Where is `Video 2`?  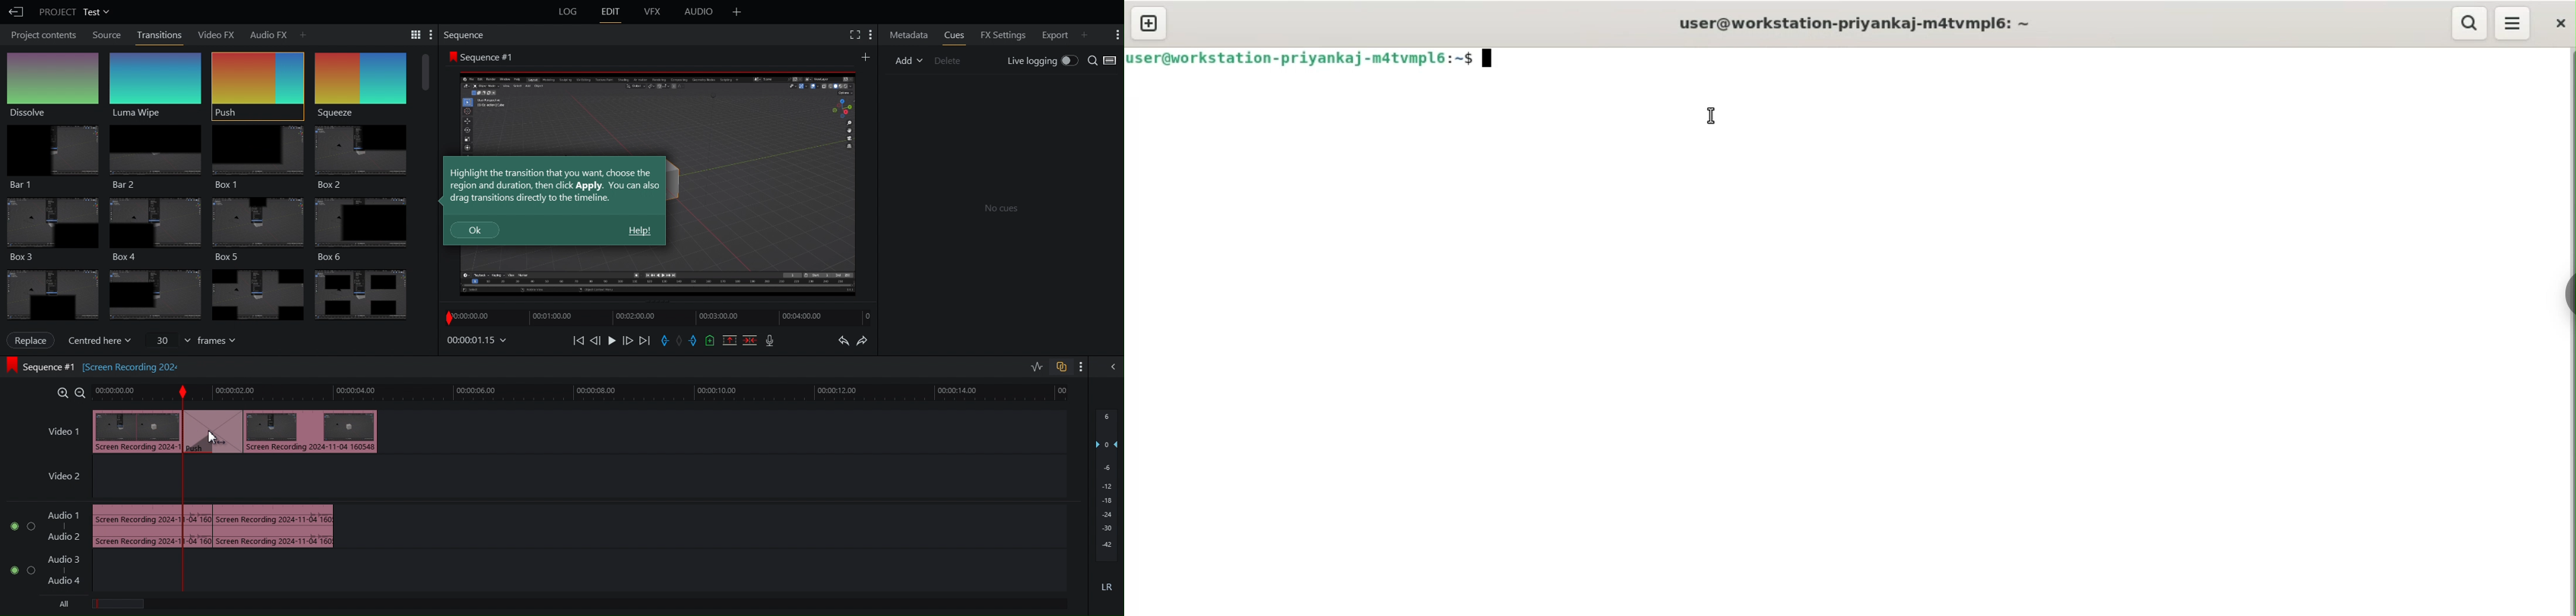 Video 2 is located at coordinates (59, 478).